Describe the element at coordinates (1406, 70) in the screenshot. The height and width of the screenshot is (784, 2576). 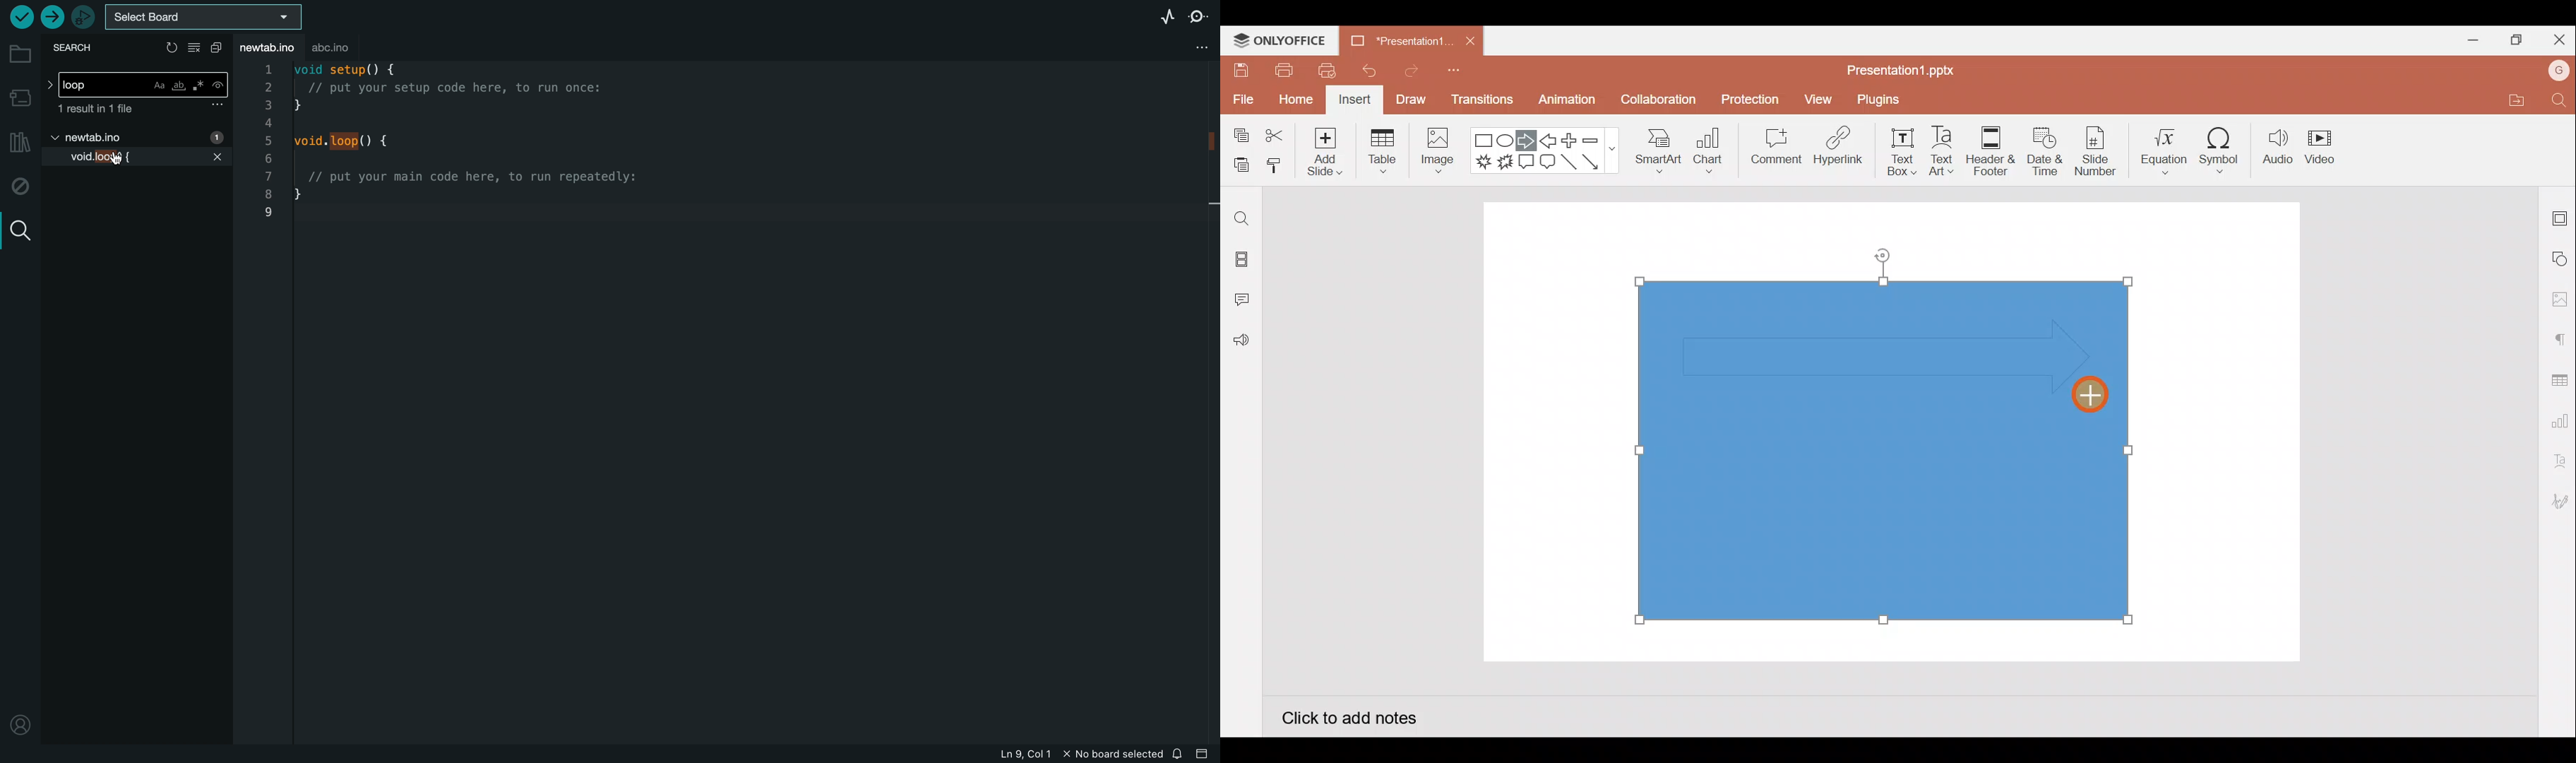
I see `Redo` at that location.